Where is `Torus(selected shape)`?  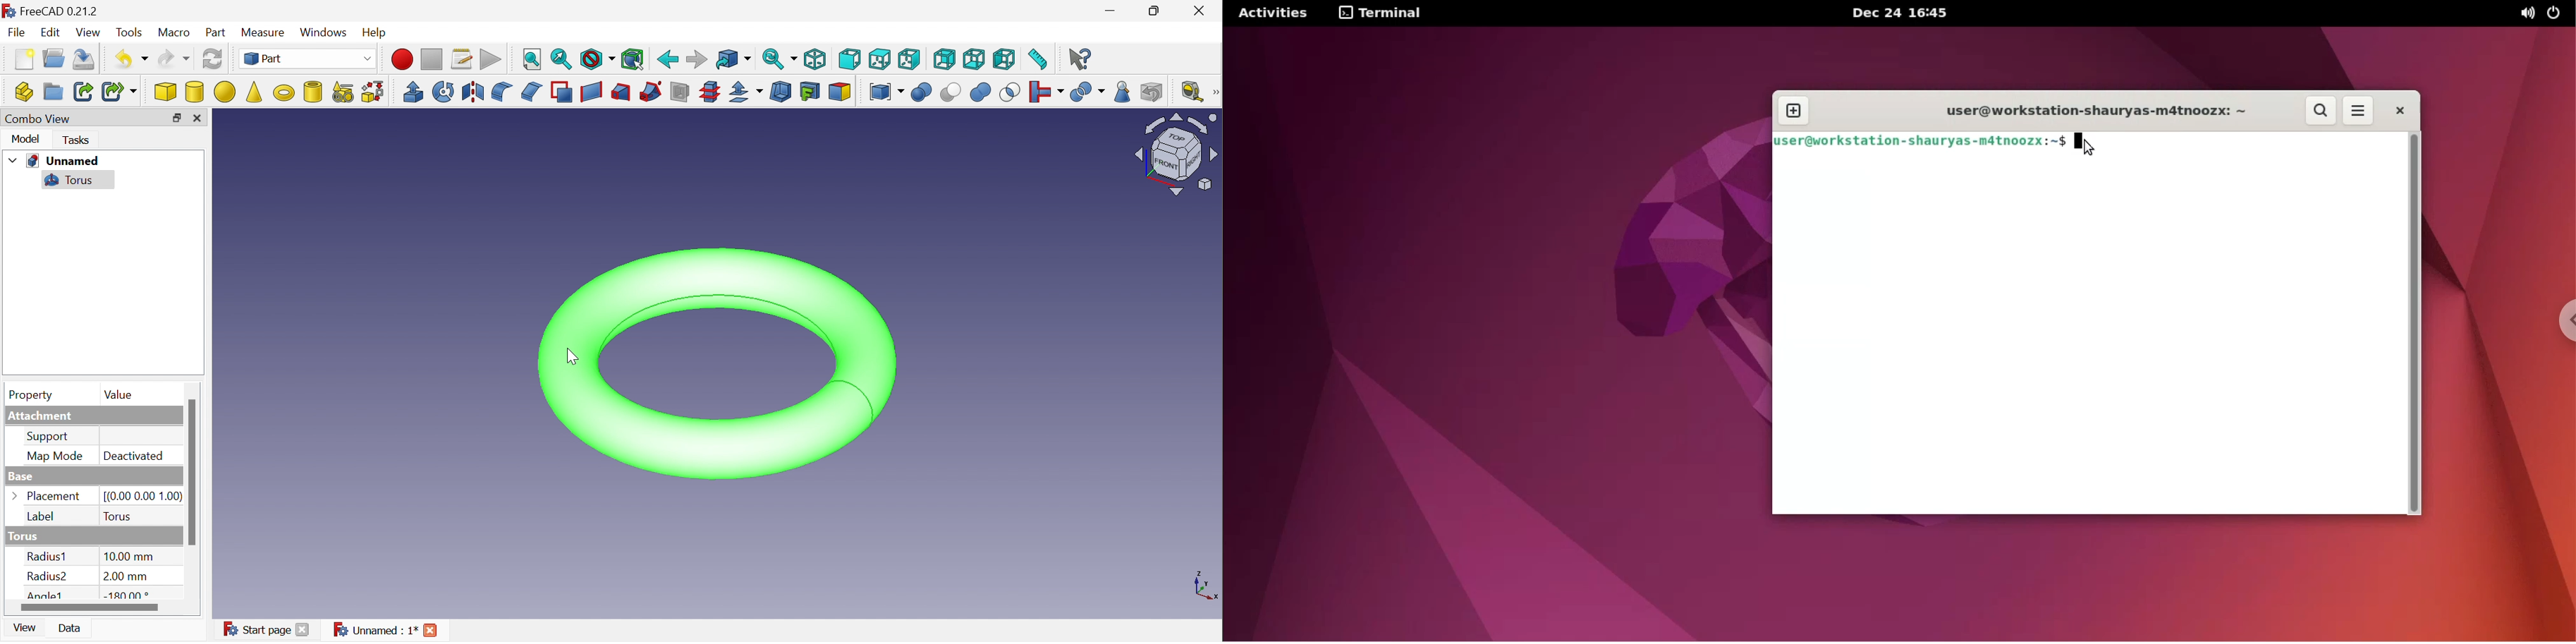
Torus(selected shape) is located at coordinates (717, 364).